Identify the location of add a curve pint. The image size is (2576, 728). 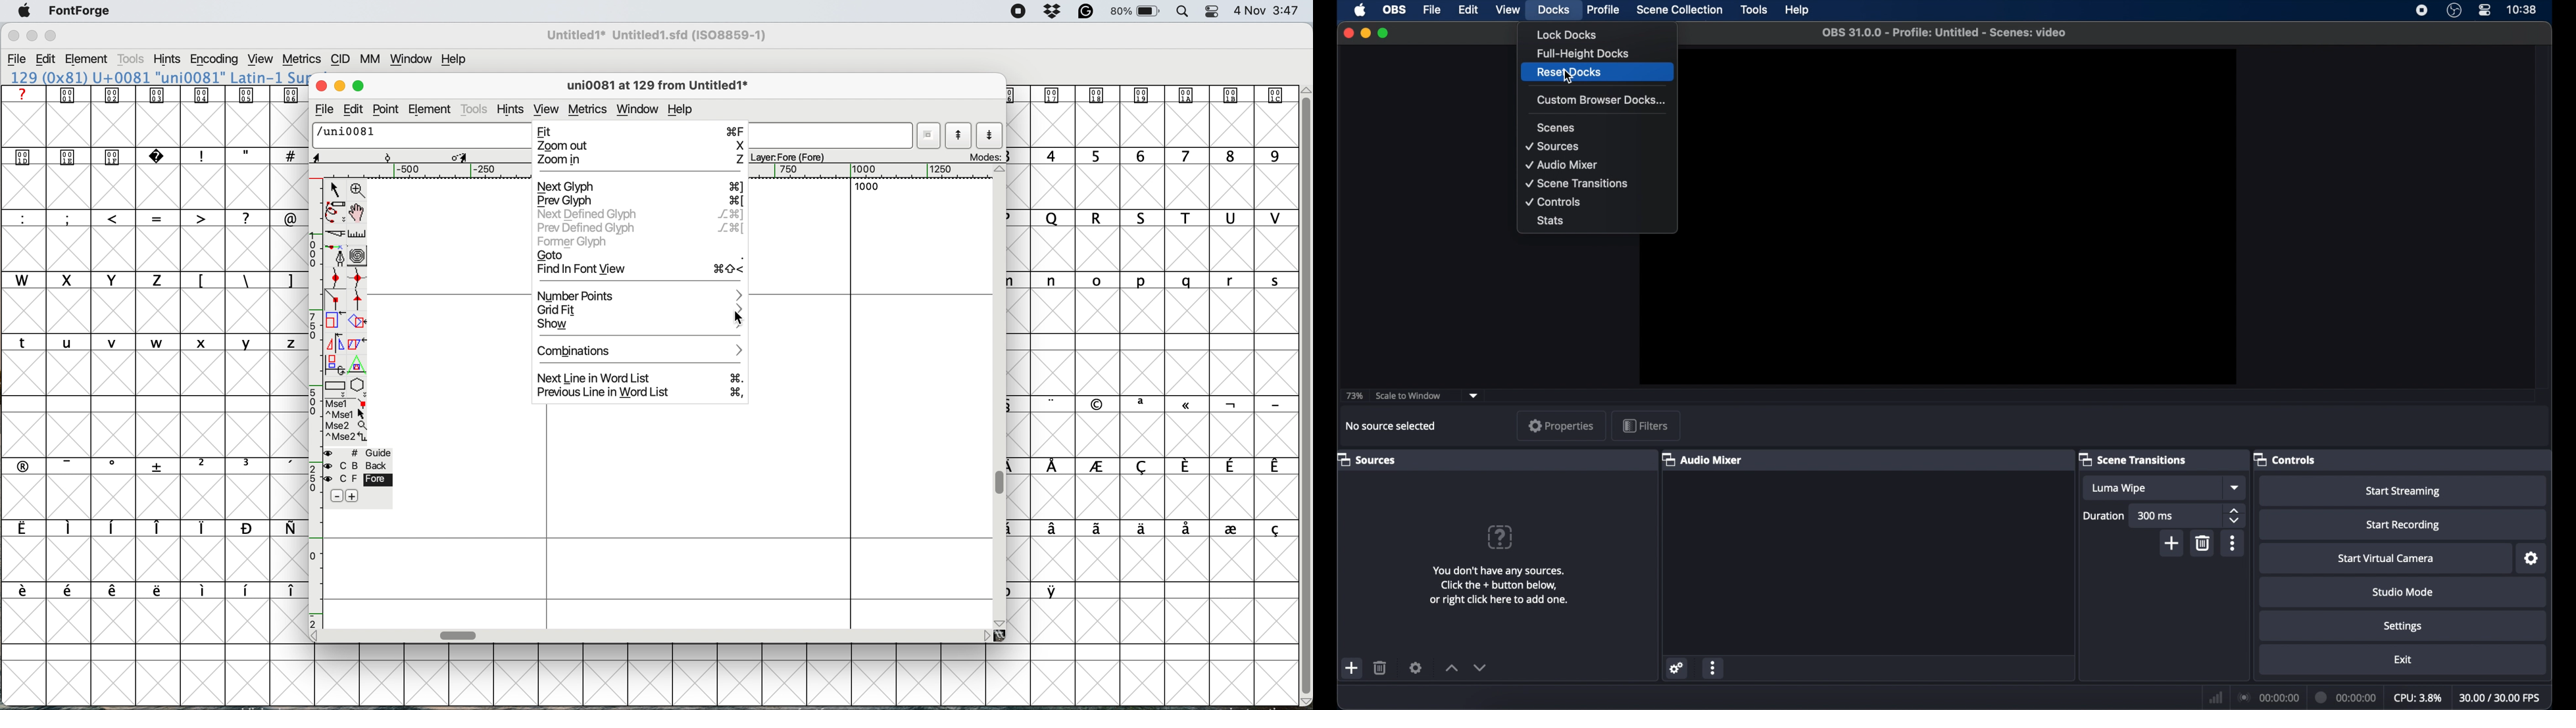
(335, 279).